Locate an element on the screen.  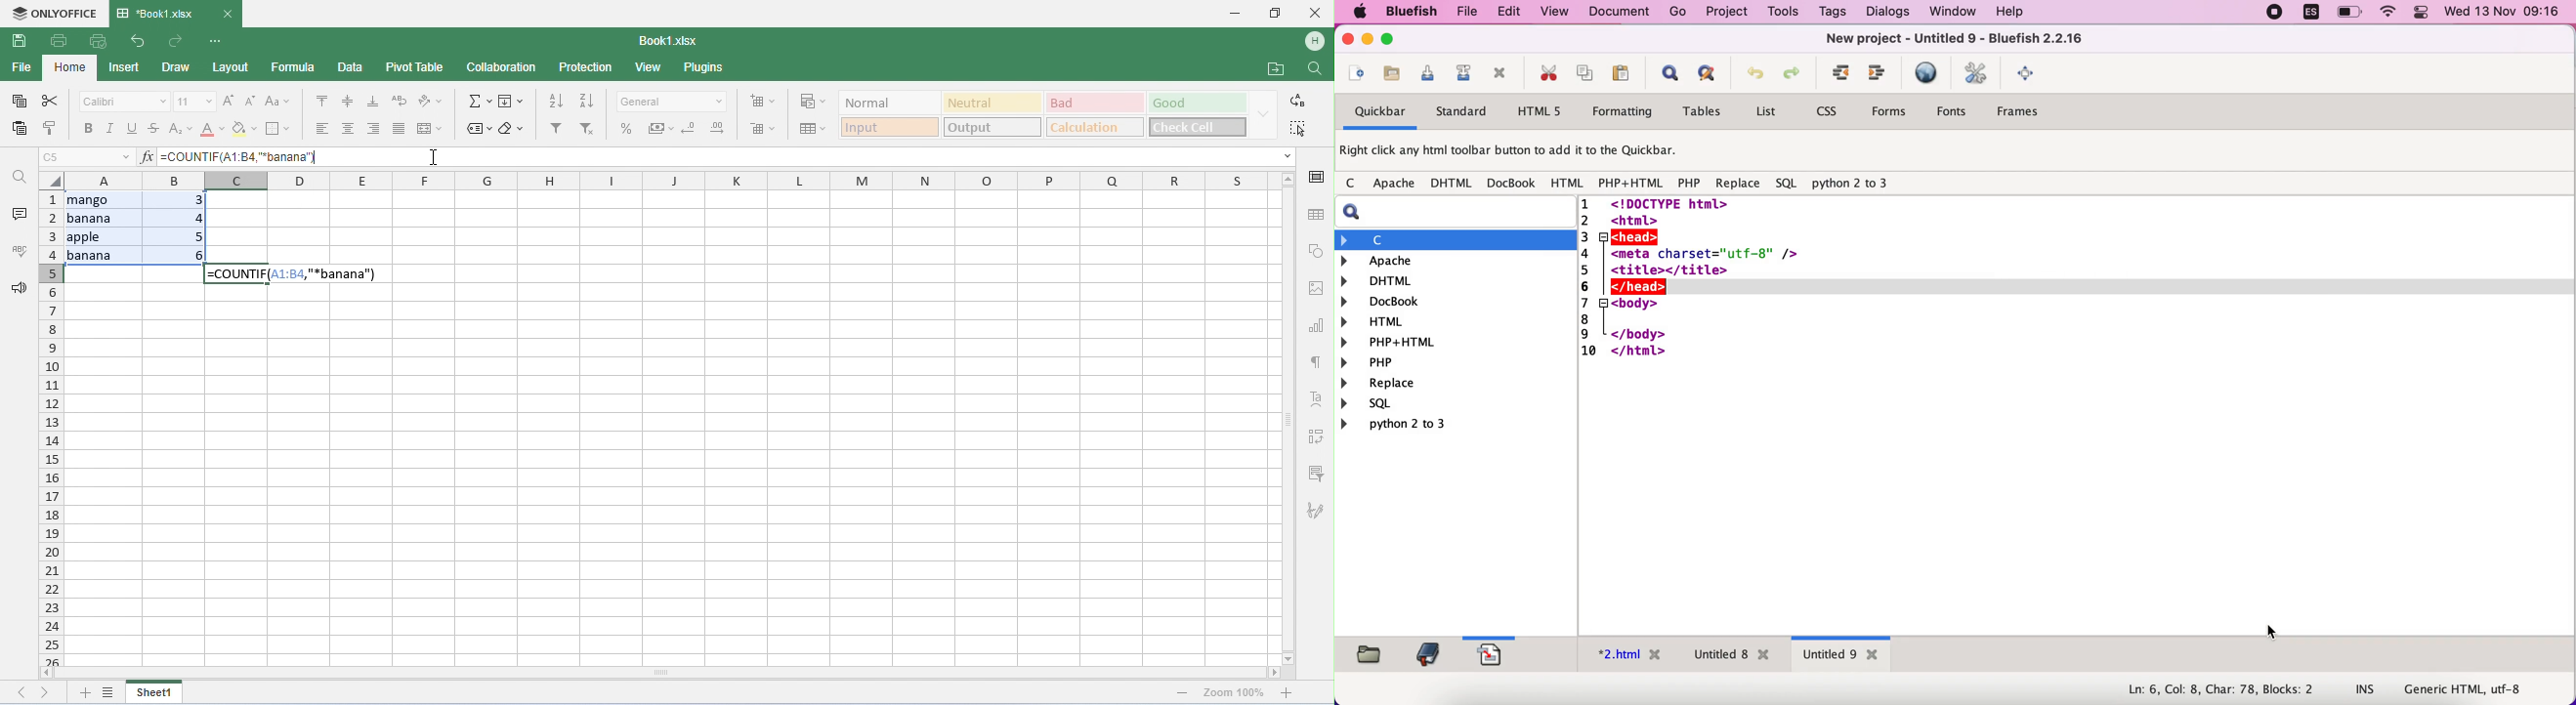
banana is located at coordinates (104, 219).